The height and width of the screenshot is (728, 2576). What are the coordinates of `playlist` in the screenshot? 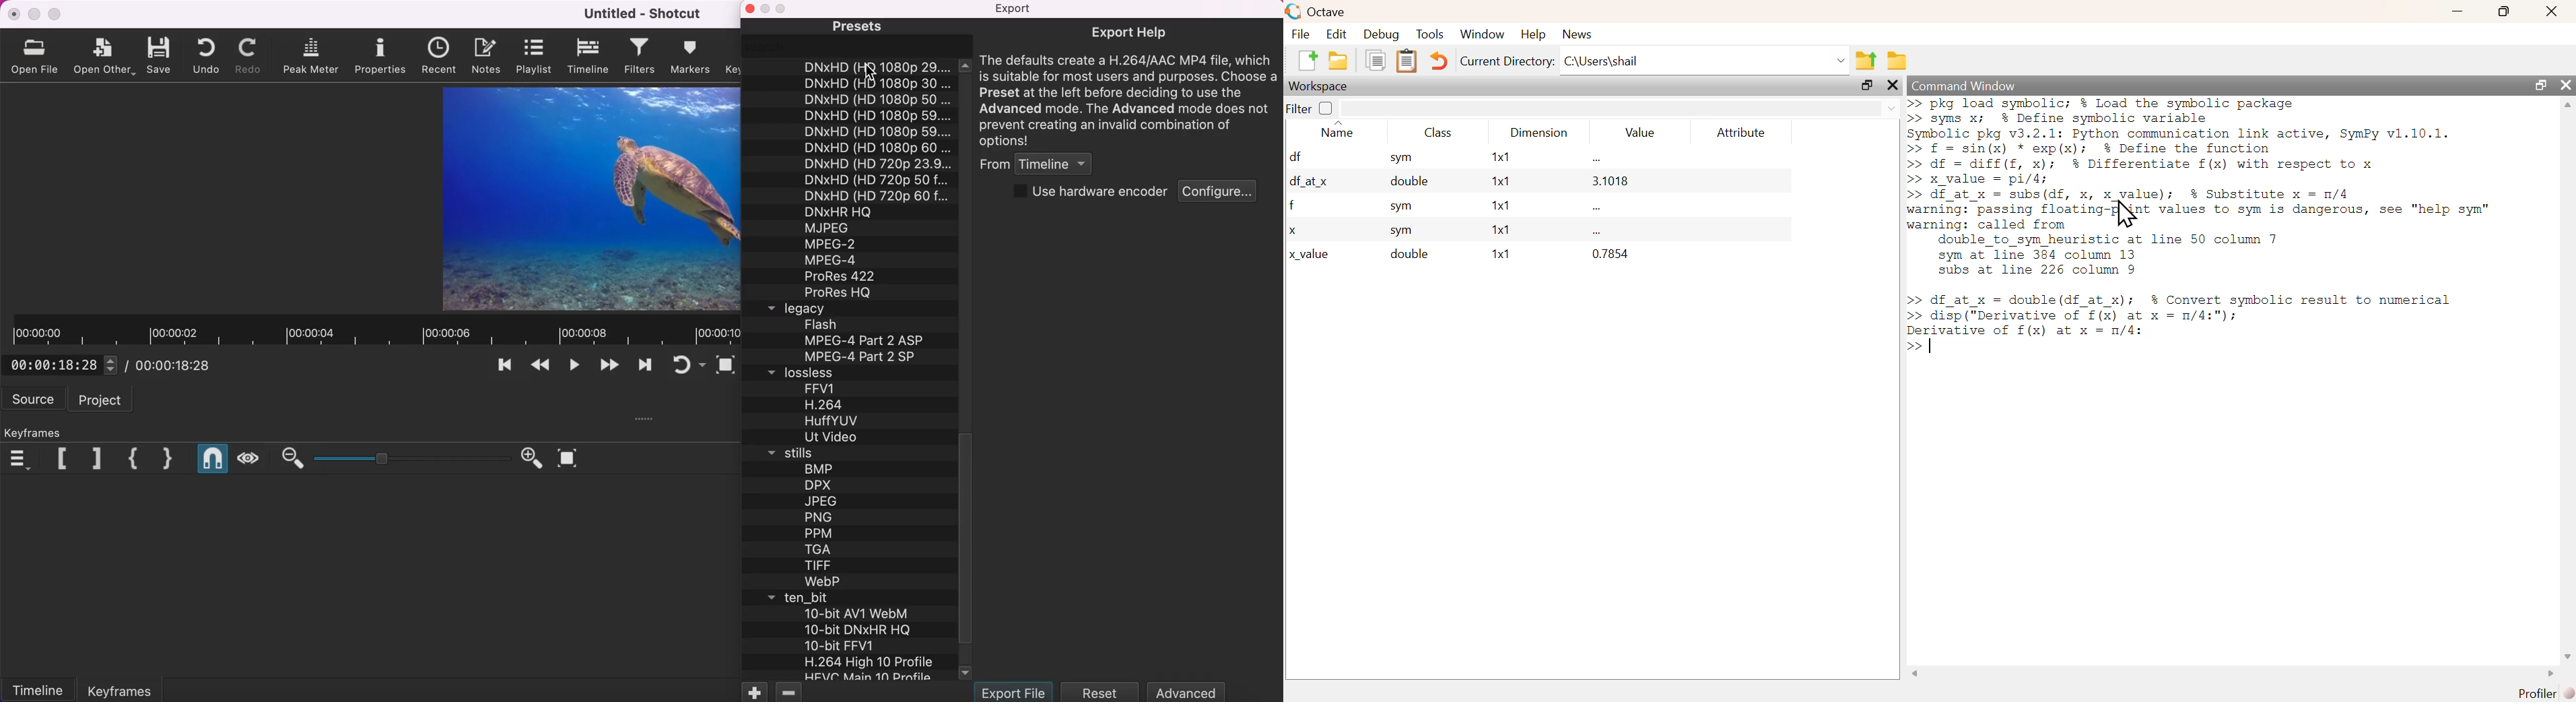 It's located at (533, 55).